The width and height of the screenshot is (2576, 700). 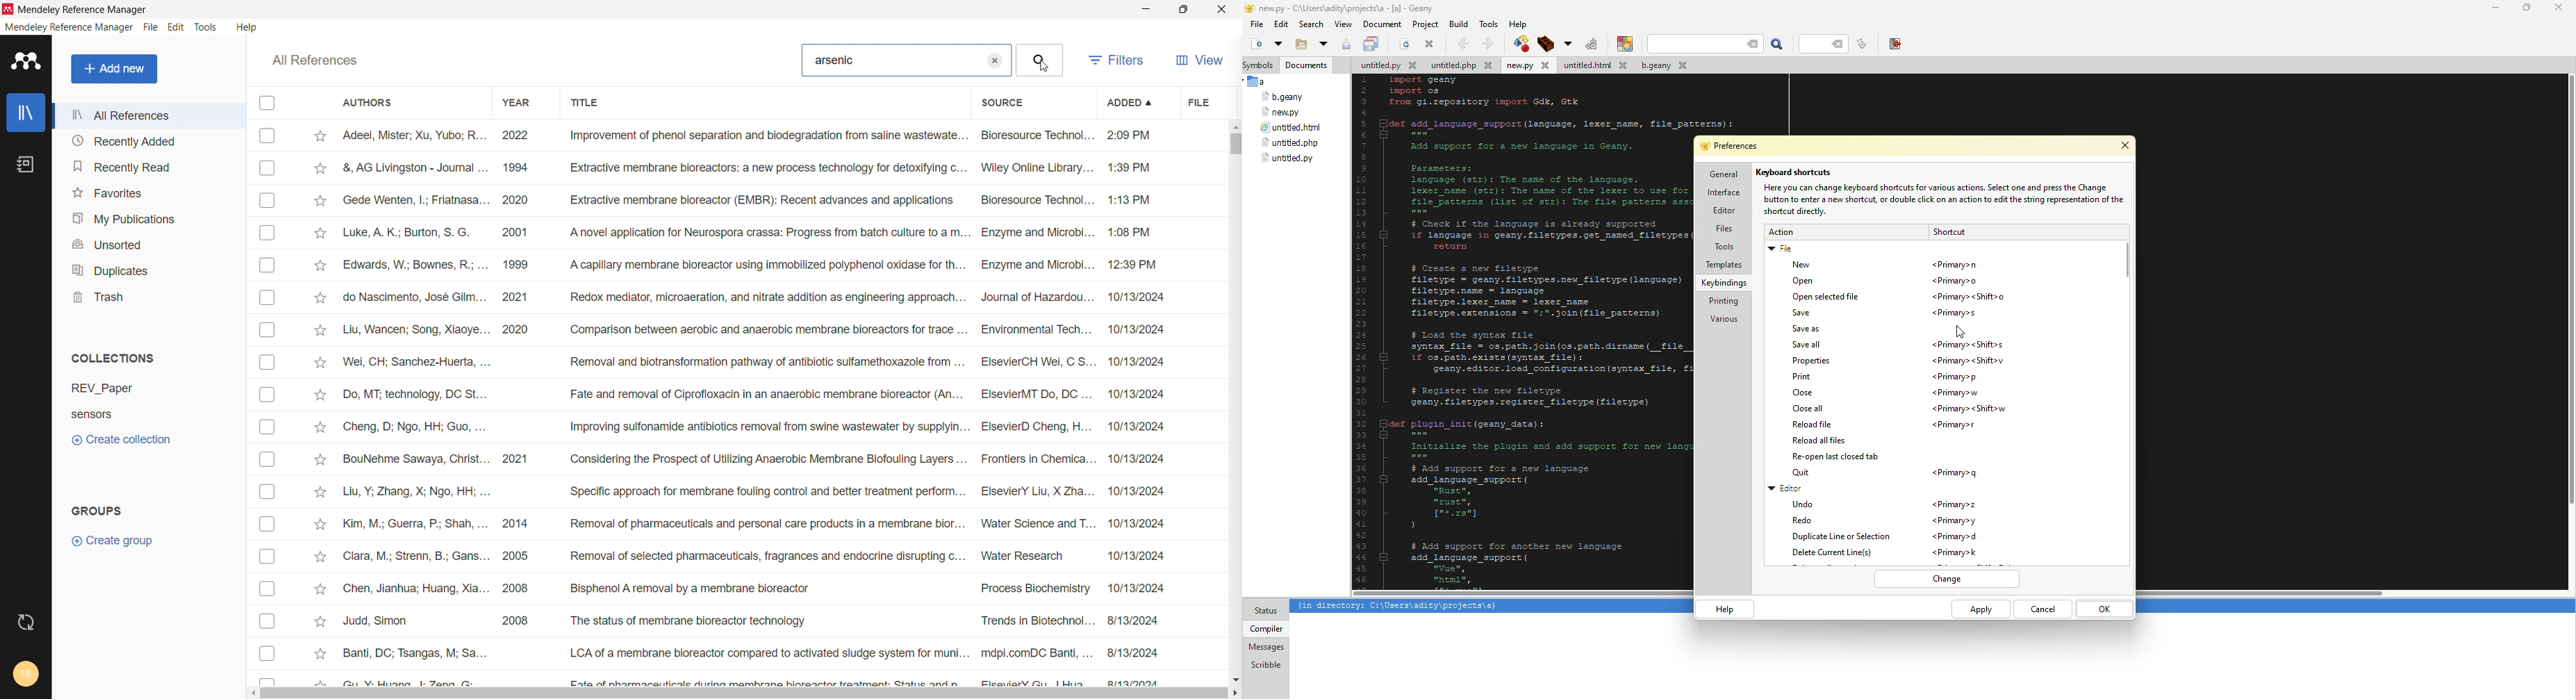 I want to click on Add to favorites, so click(x=321, y=459).